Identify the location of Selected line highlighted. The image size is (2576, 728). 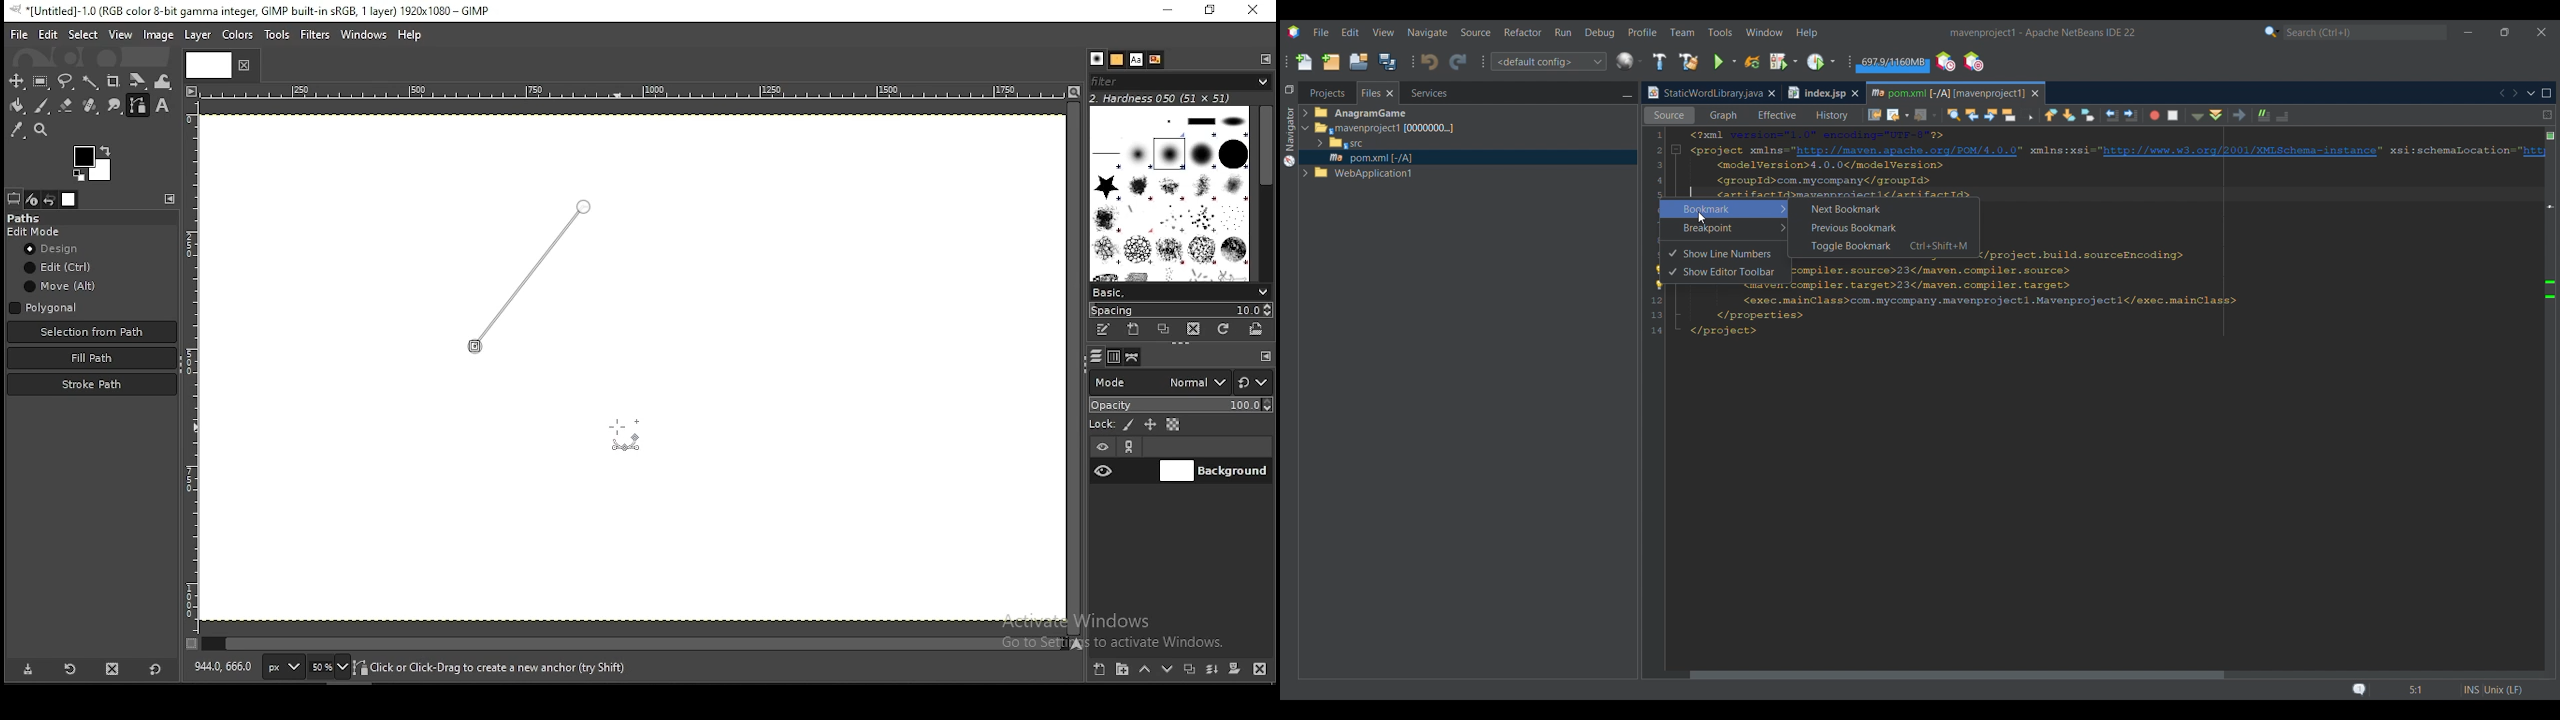
(2260, 194).